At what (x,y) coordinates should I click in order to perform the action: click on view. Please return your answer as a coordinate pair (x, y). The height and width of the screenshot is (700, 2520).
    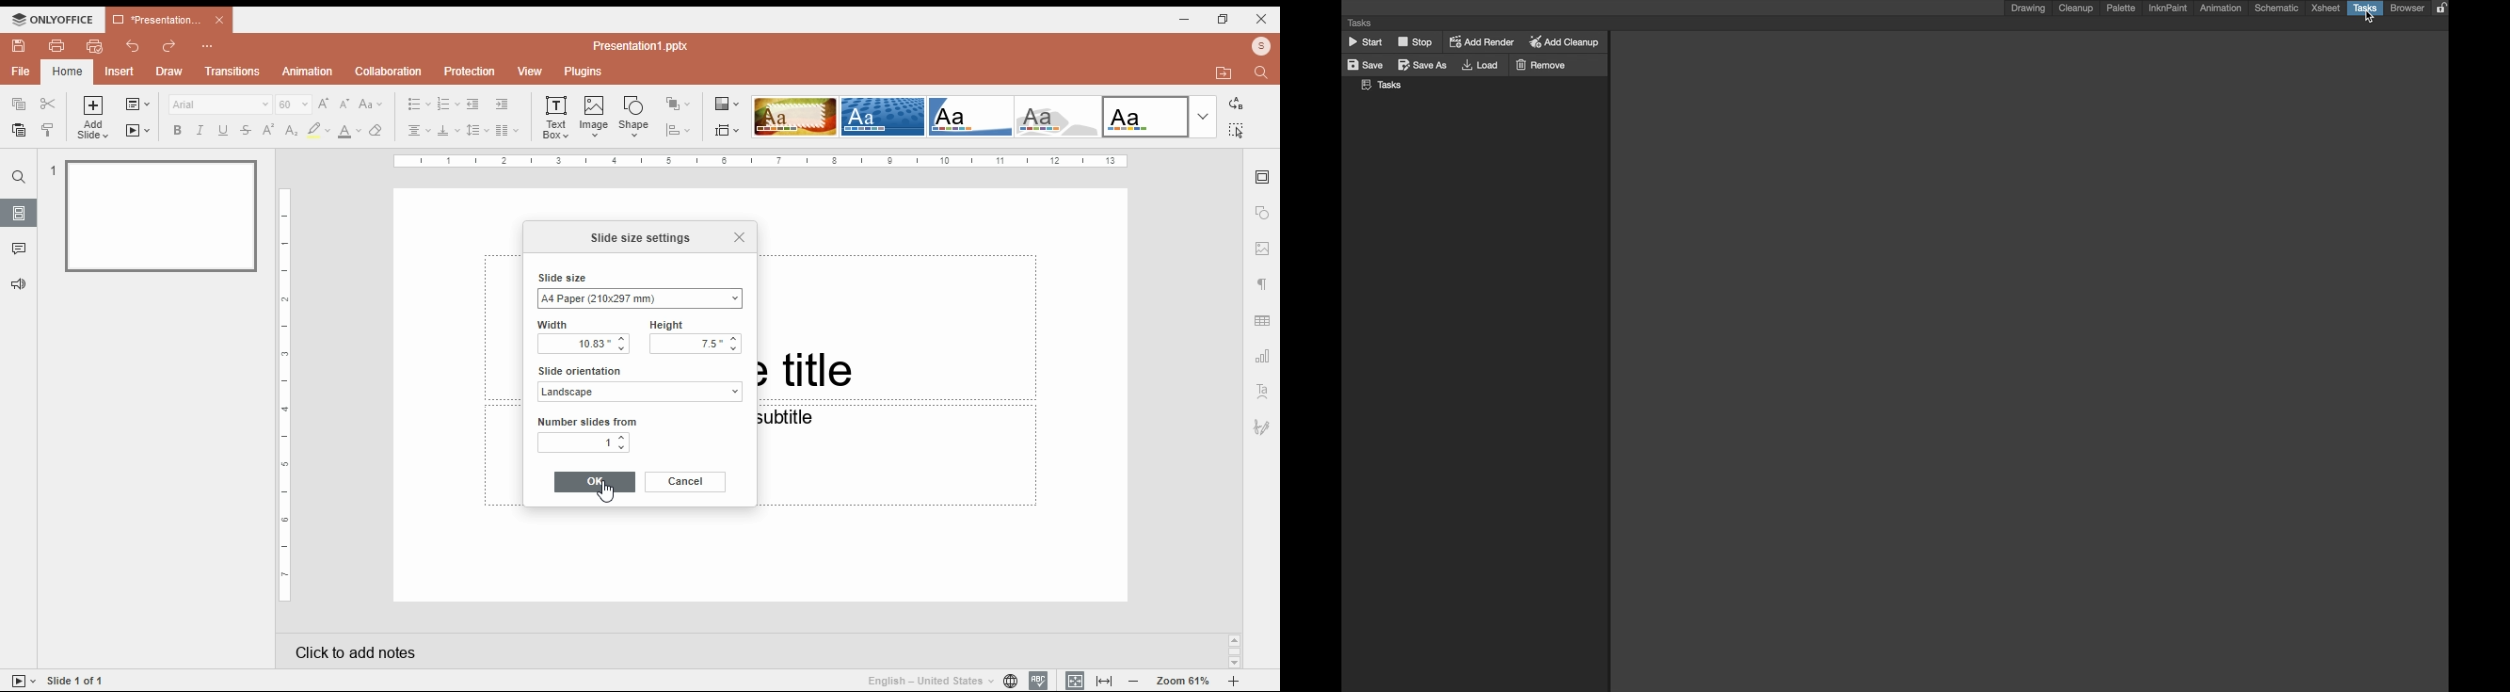
    Looking at the image, I should click on (529, 72).